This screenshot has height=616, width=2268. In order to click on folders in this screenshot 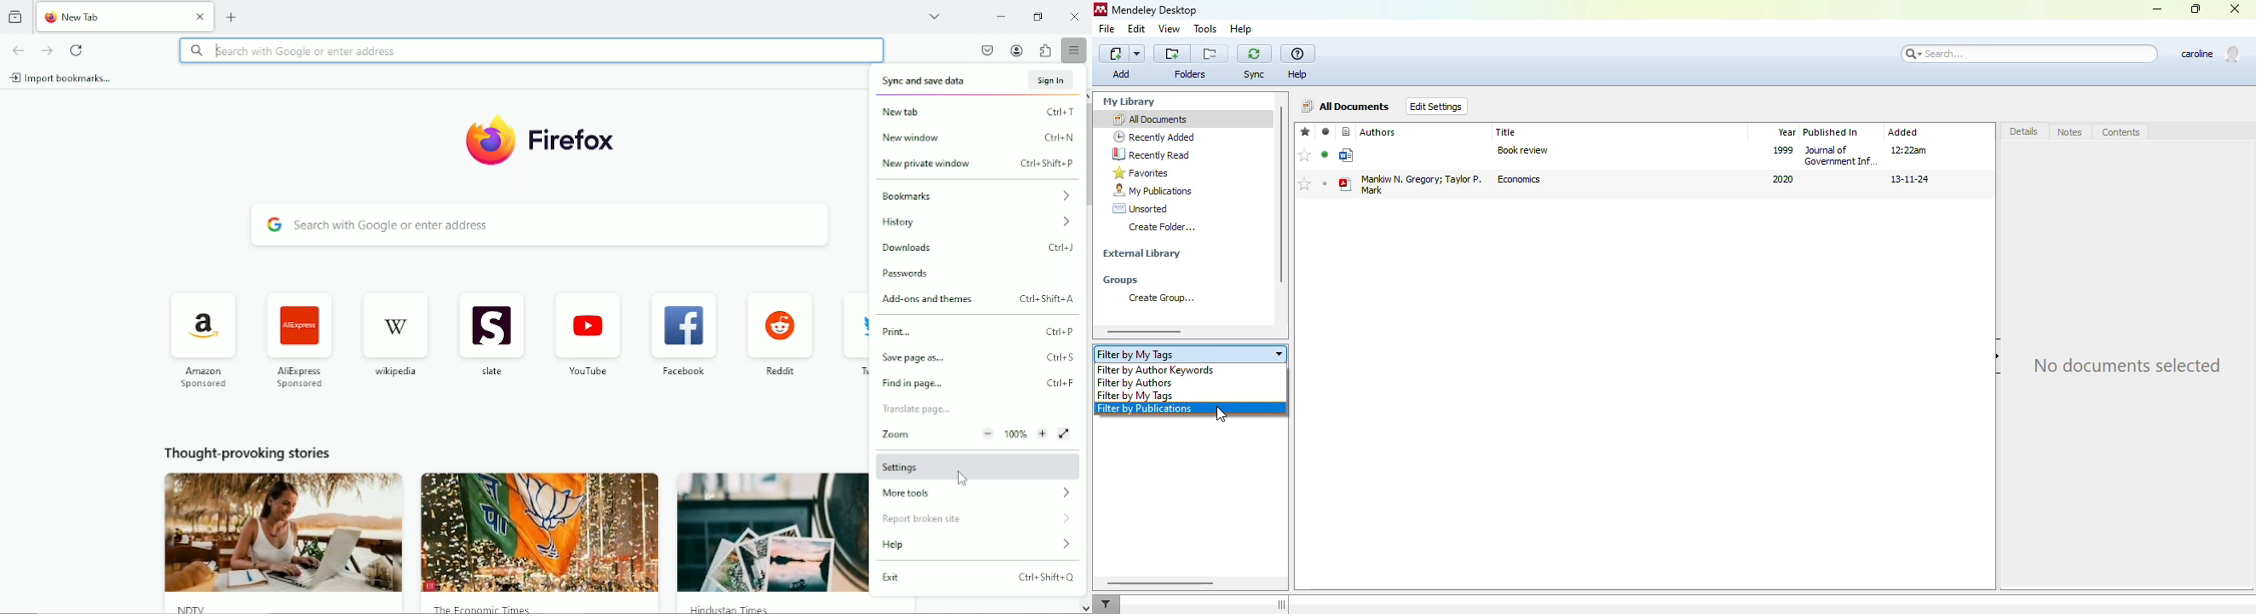, I will do `click(1192, 74)`.